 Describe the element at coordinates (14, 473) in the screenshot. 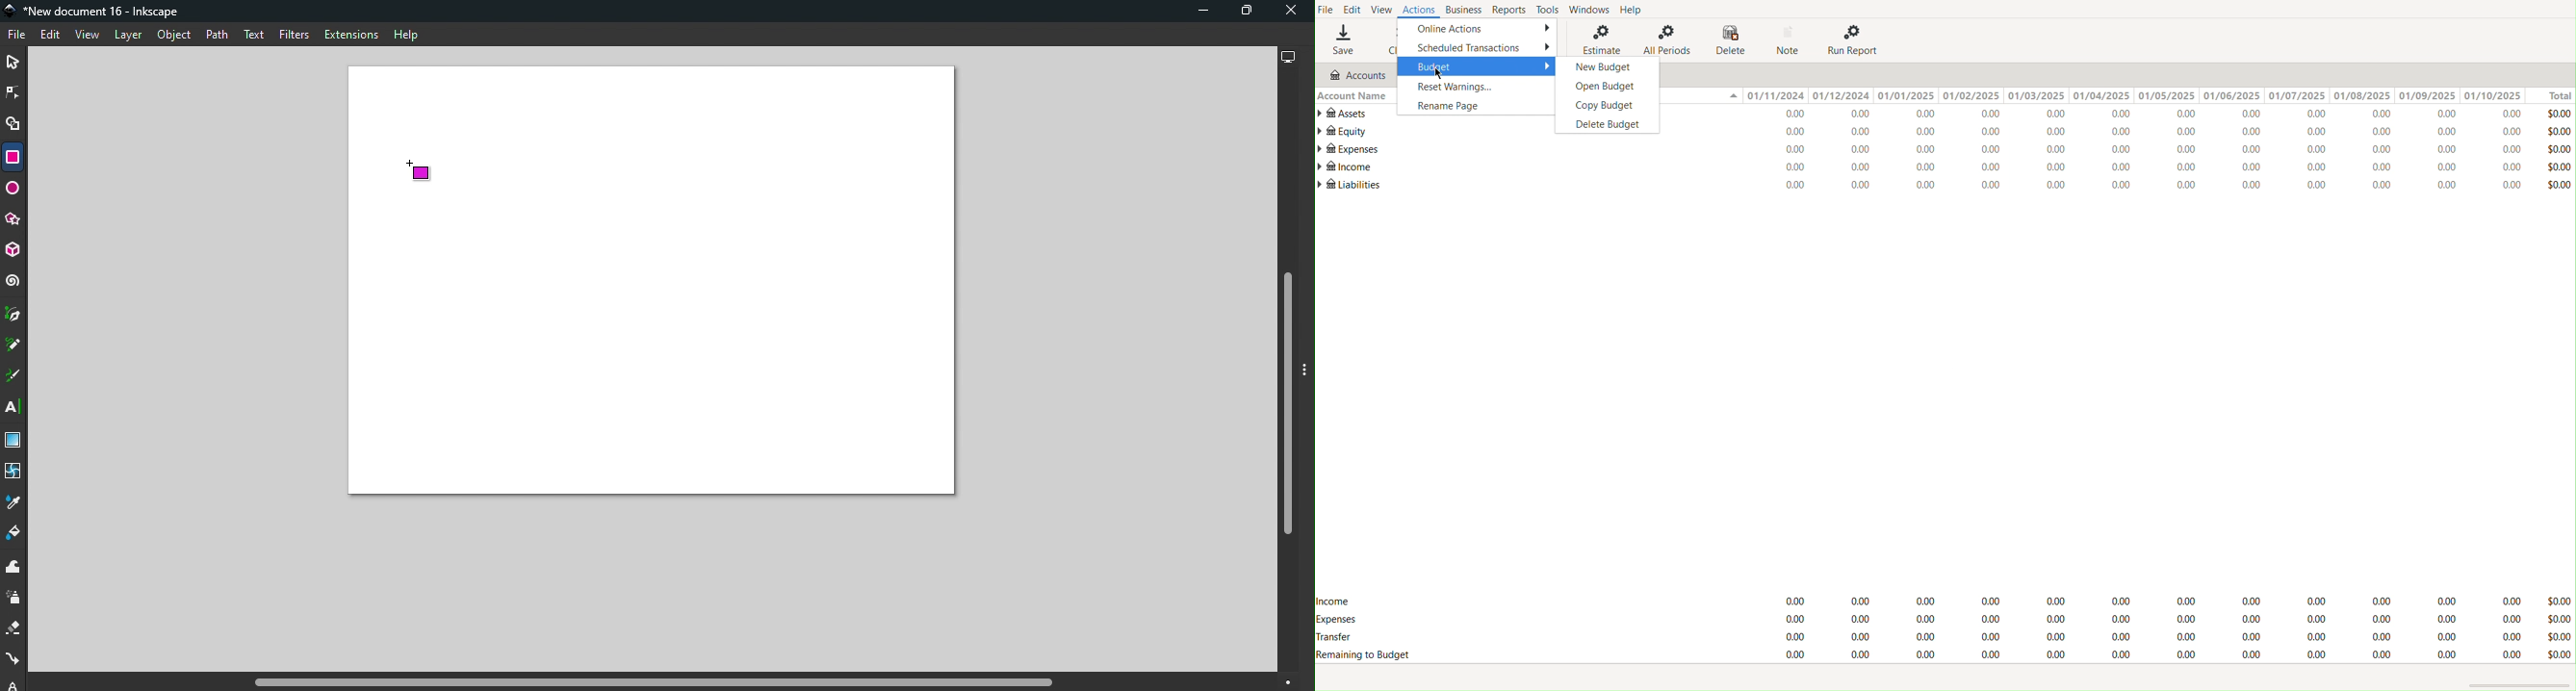

I see `Mesh tool` at that location.